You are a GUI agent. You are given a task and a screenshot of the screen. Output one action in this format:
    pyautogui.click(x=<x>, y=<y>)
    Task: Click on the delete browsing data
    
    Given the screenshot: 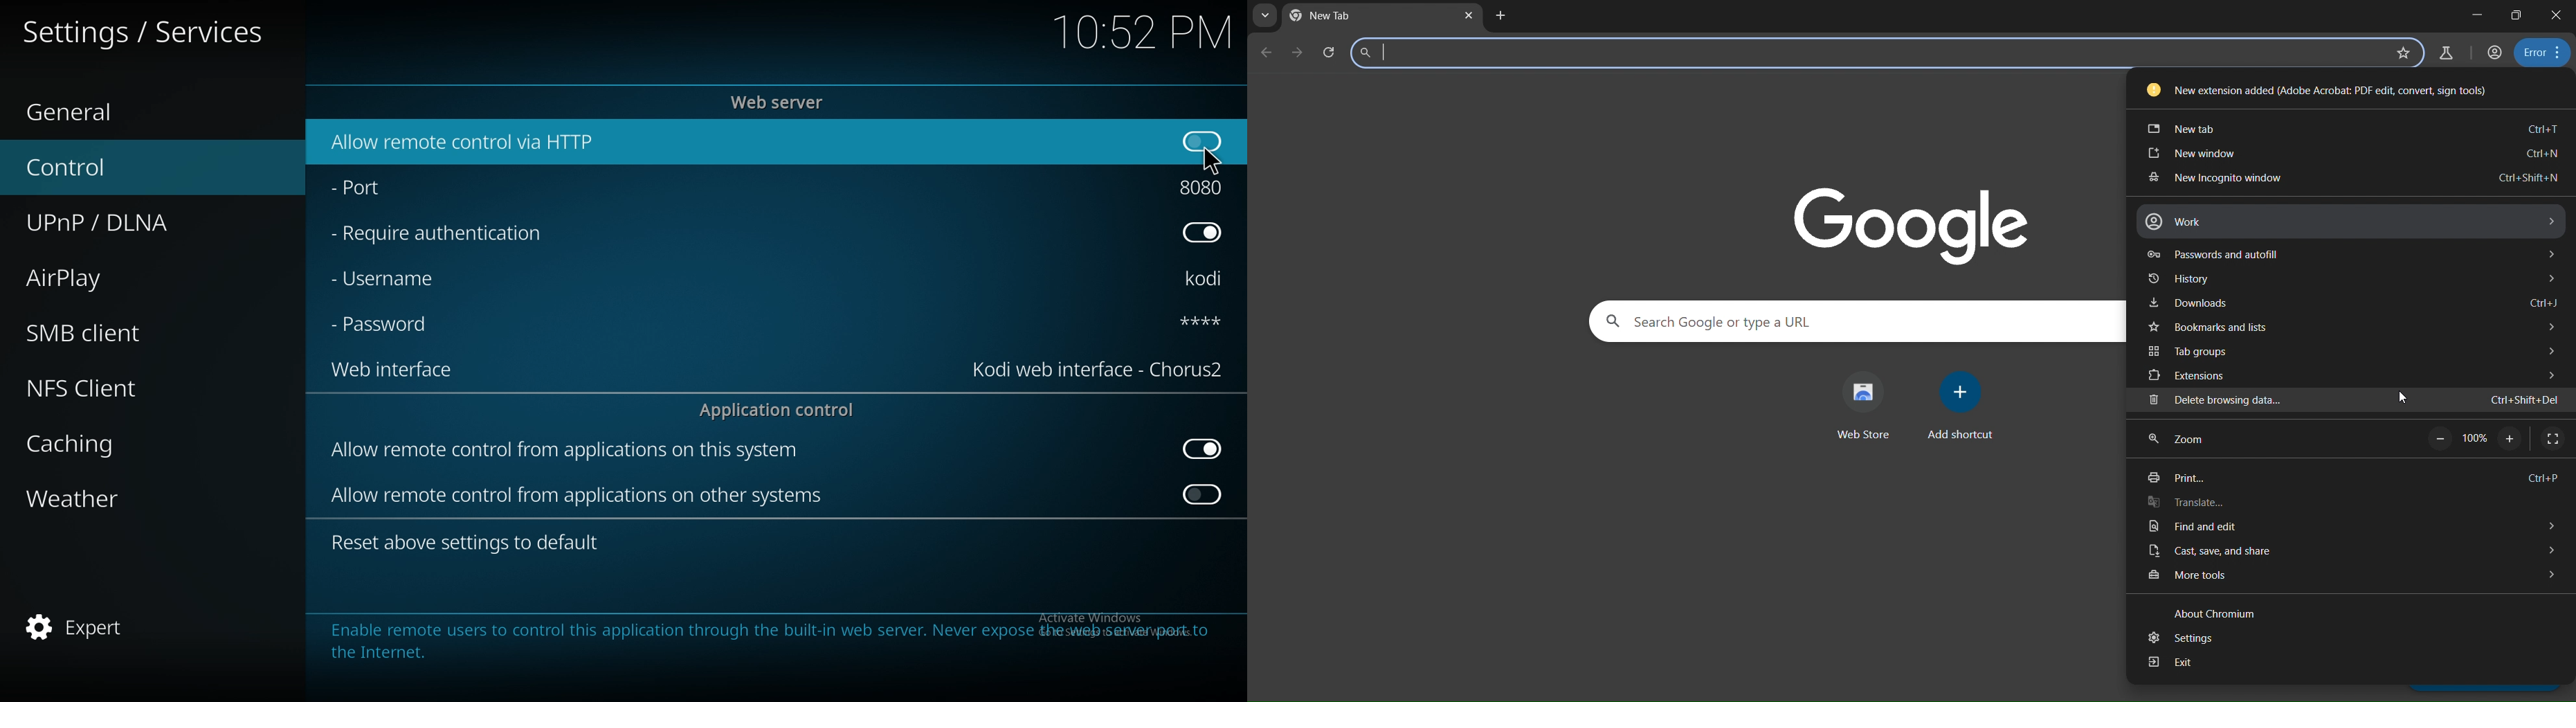 What is the action you would take?
    pyautogui.click(x=2349, y=401)
    